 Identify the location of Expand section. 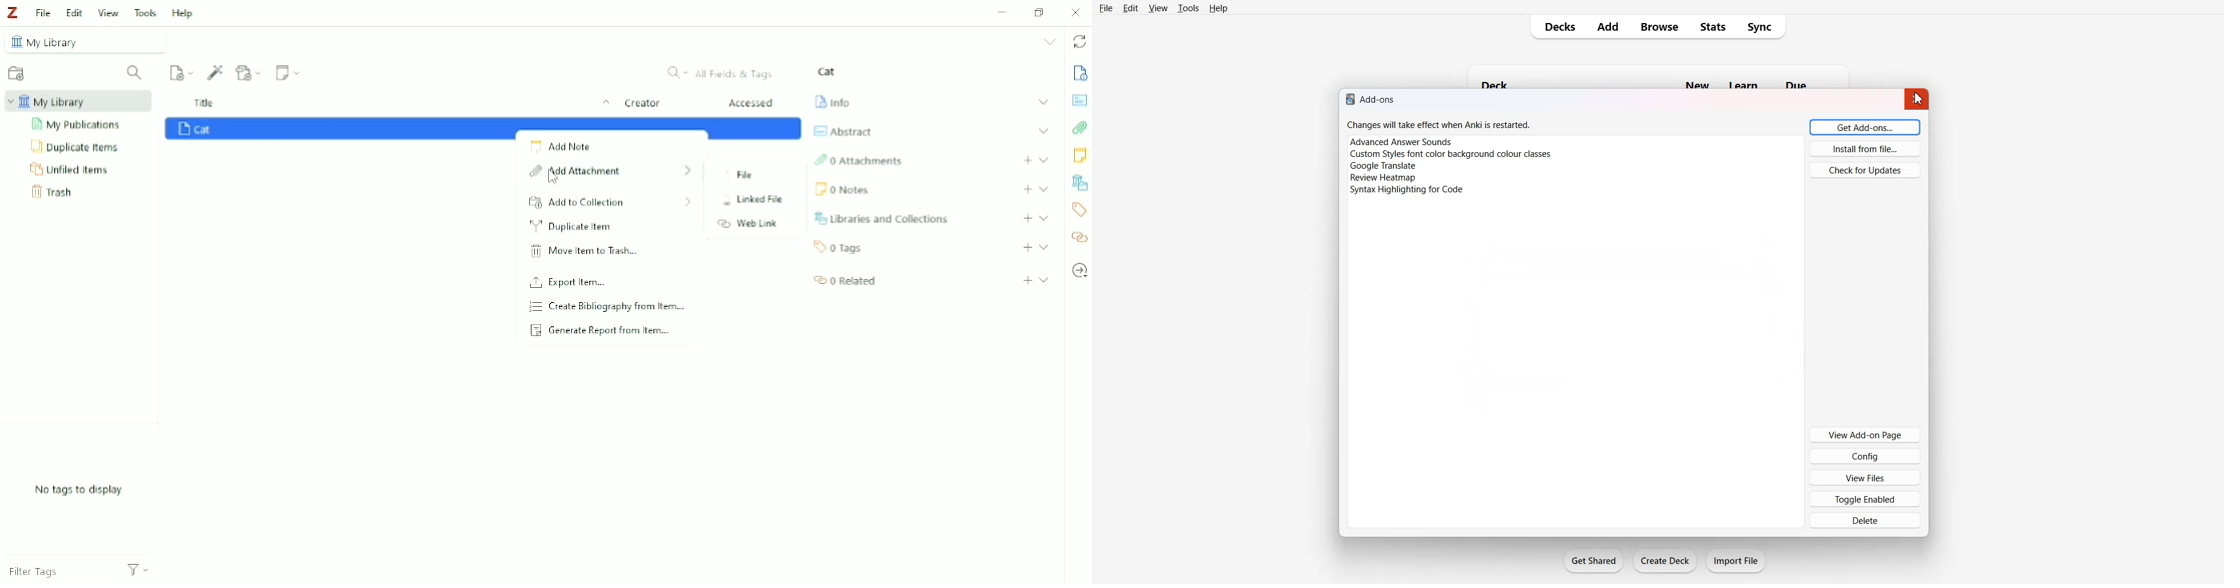
(1045, 130).